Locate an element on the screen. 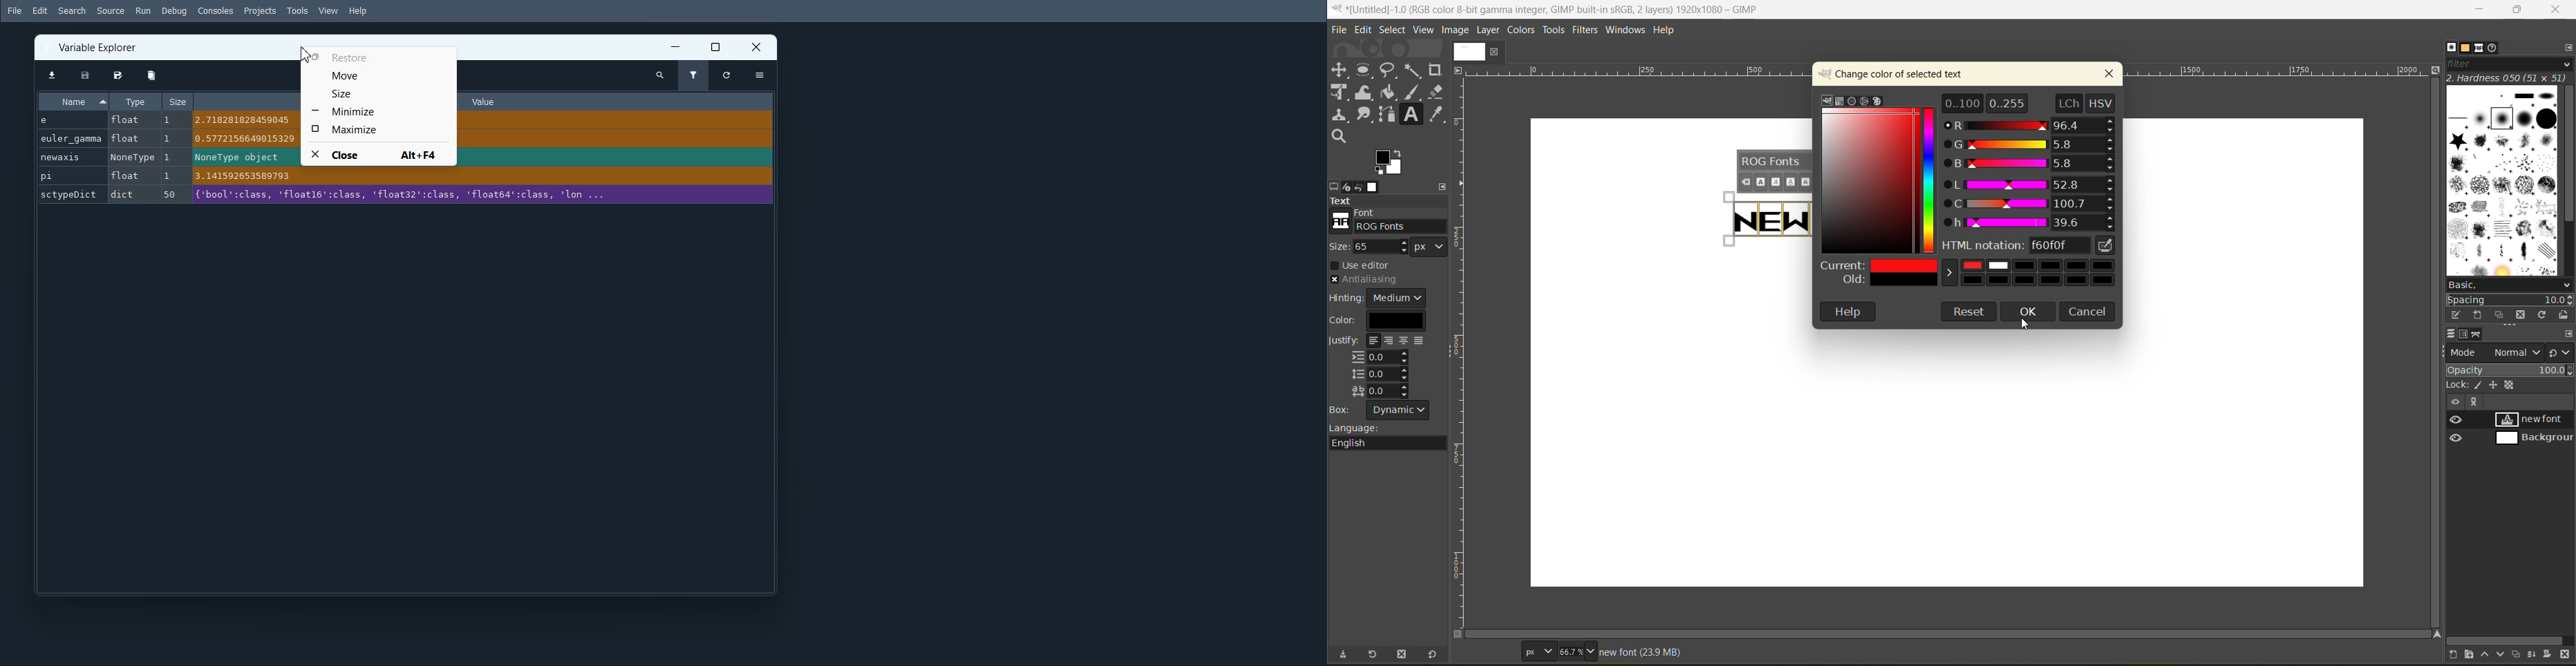  Projects is located at coordinates (260, 10).